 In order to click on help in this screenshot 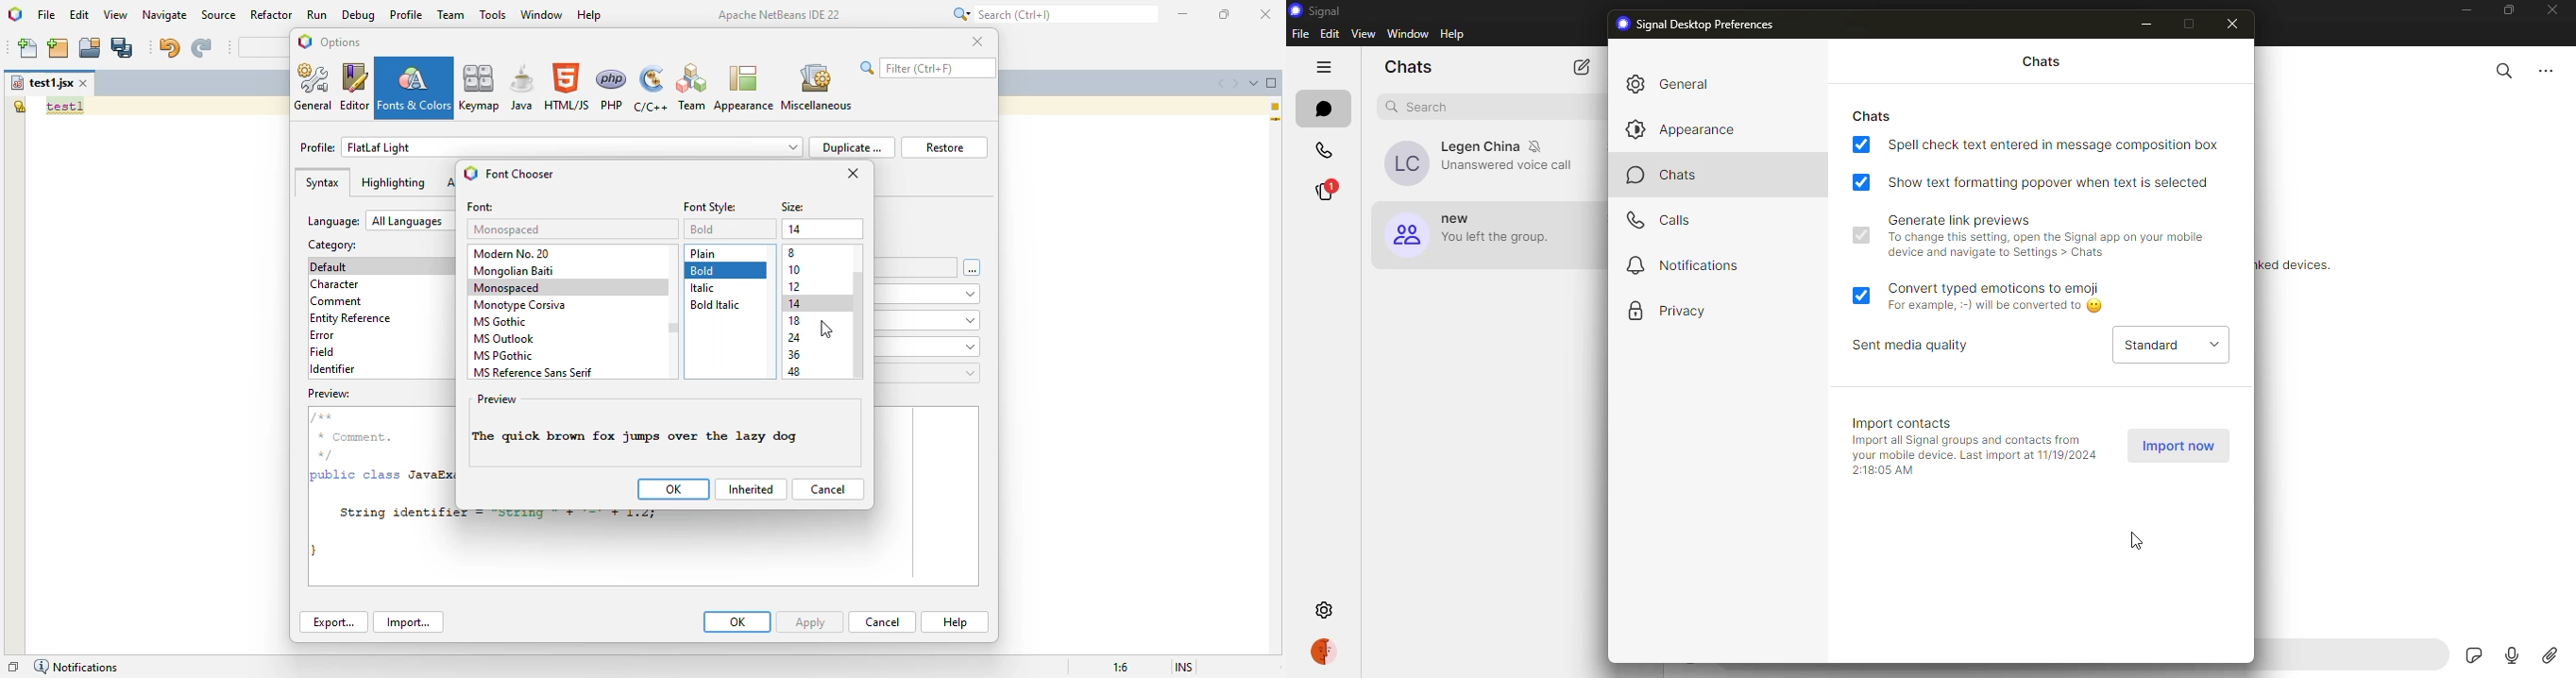, I will do `click(1452, 33)`.